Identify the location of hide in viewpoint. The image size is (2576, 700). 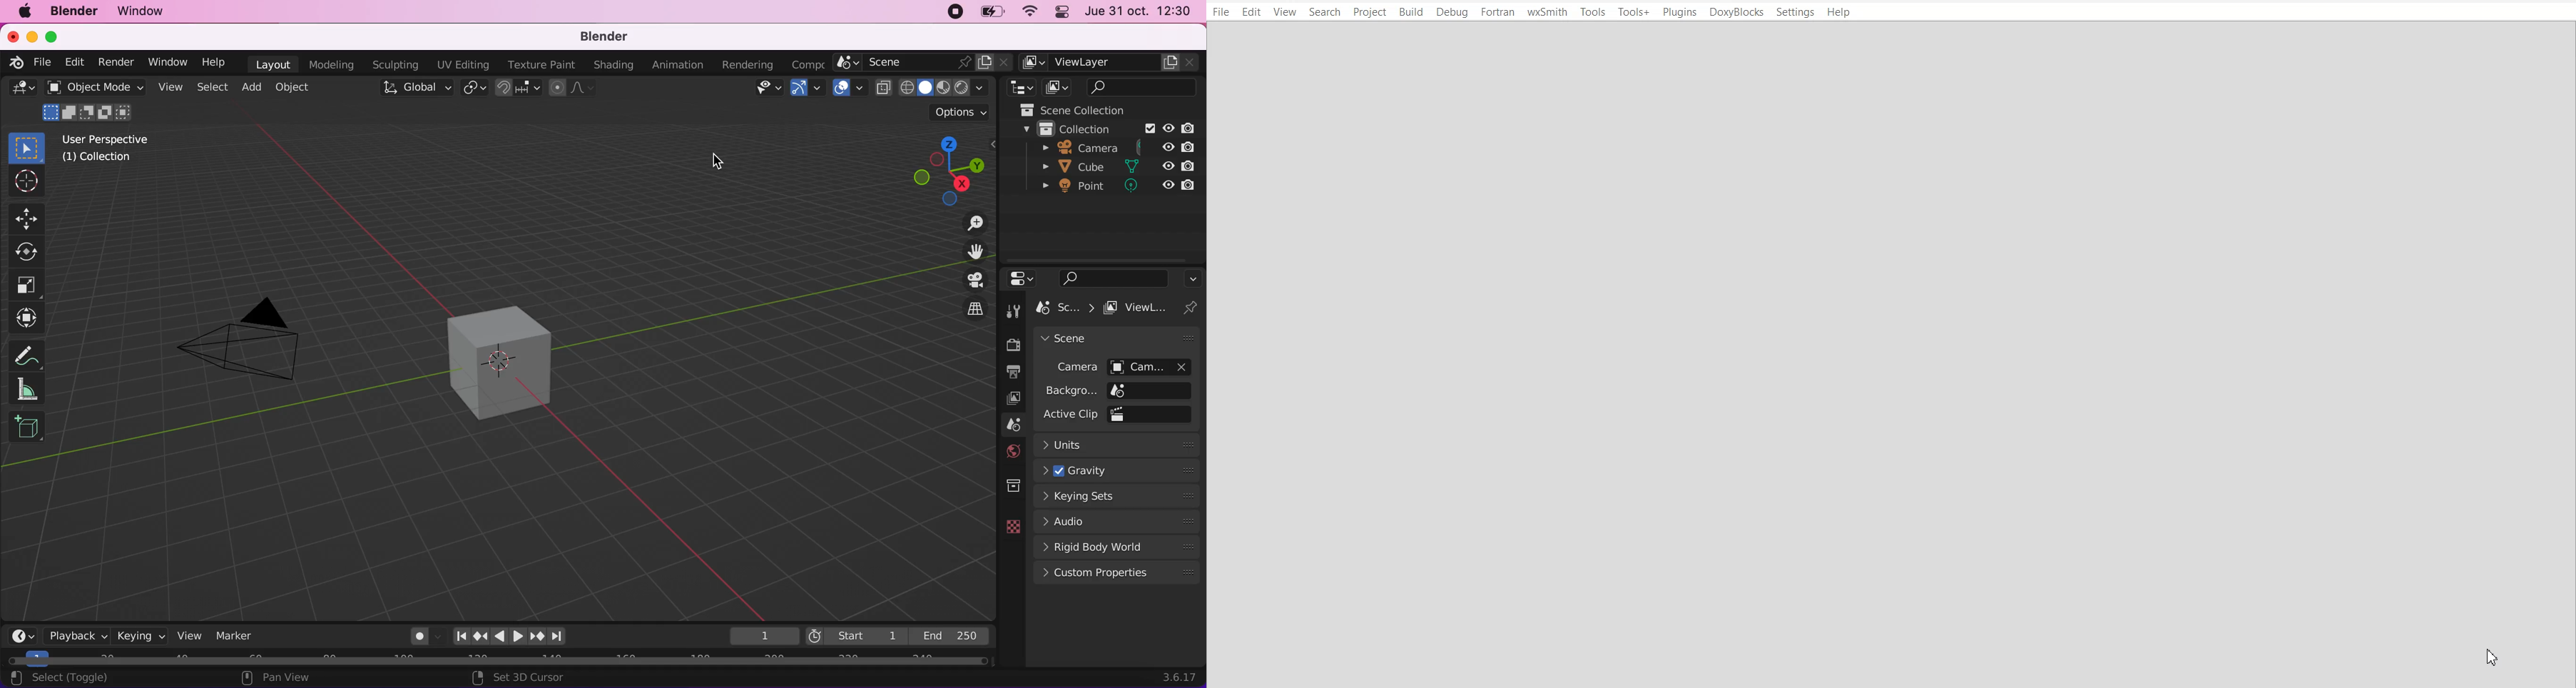
(1168, 166).